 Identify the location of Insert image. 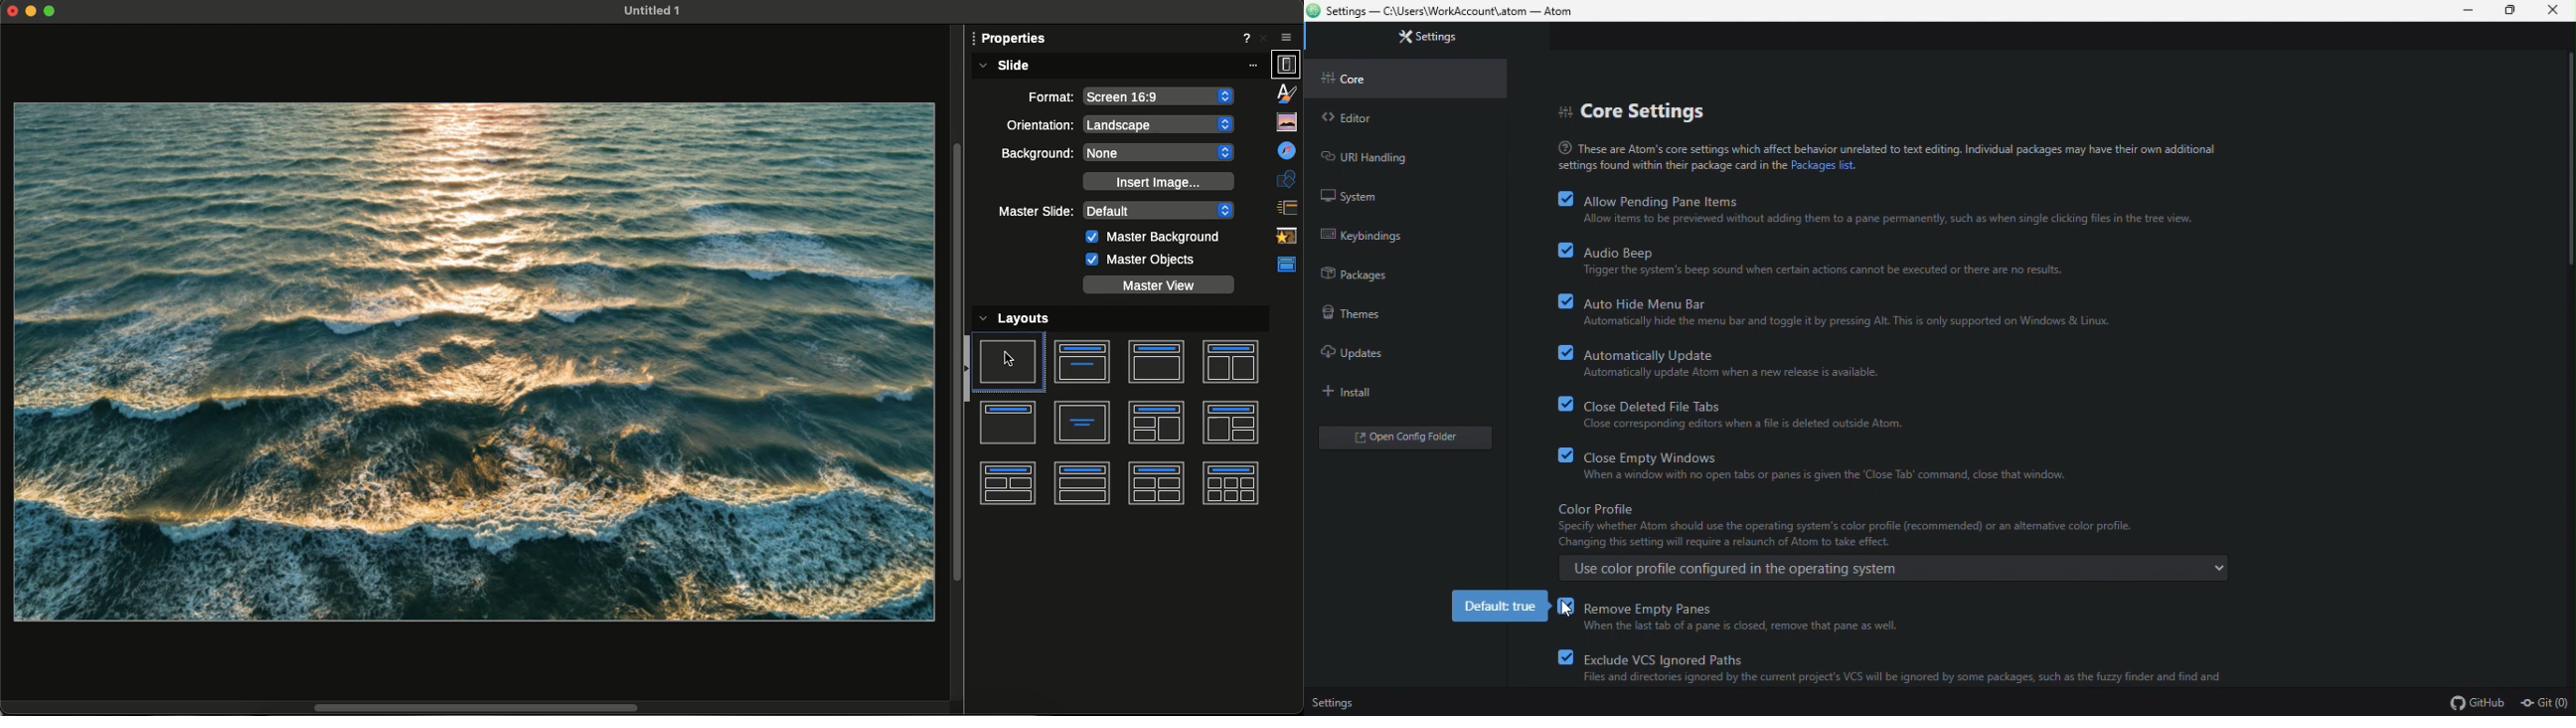
(1157, 181).